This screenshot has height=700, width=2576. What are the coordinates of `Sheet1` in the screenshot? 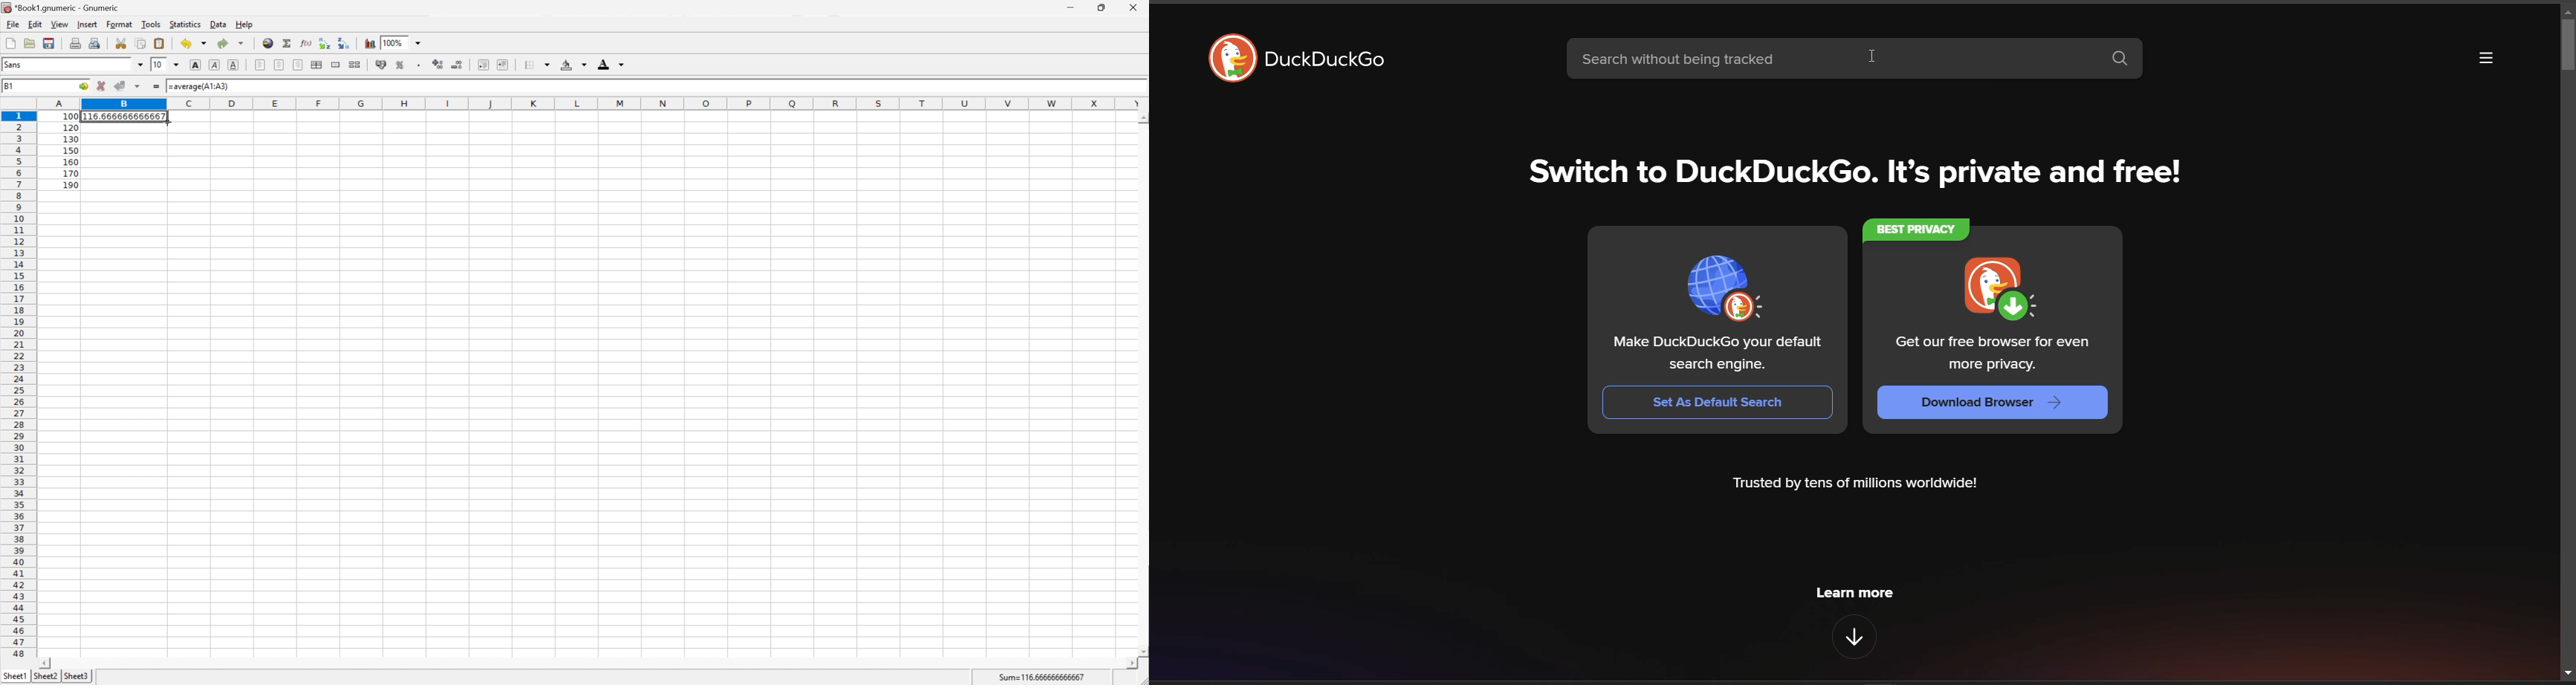 It's located at (13, 676).